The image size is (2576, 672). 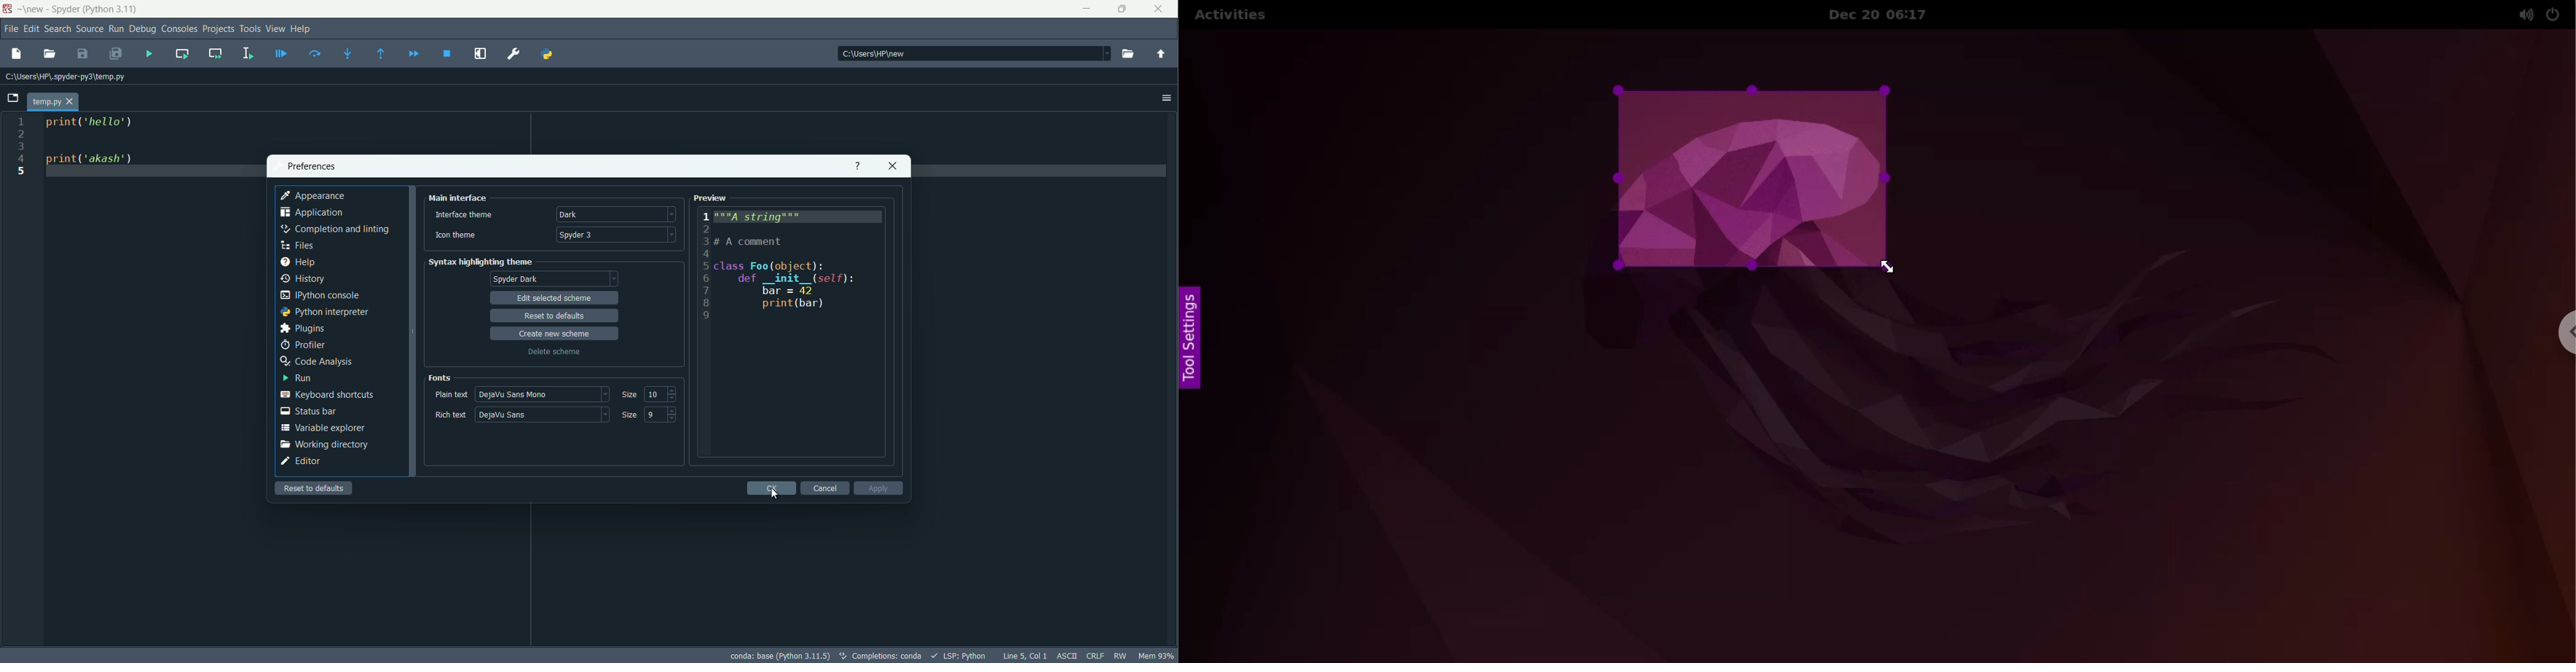 What do you see at coordinates (250, 29) in the screenshot?
I see `tools menu` at bounding box center [250, 29].